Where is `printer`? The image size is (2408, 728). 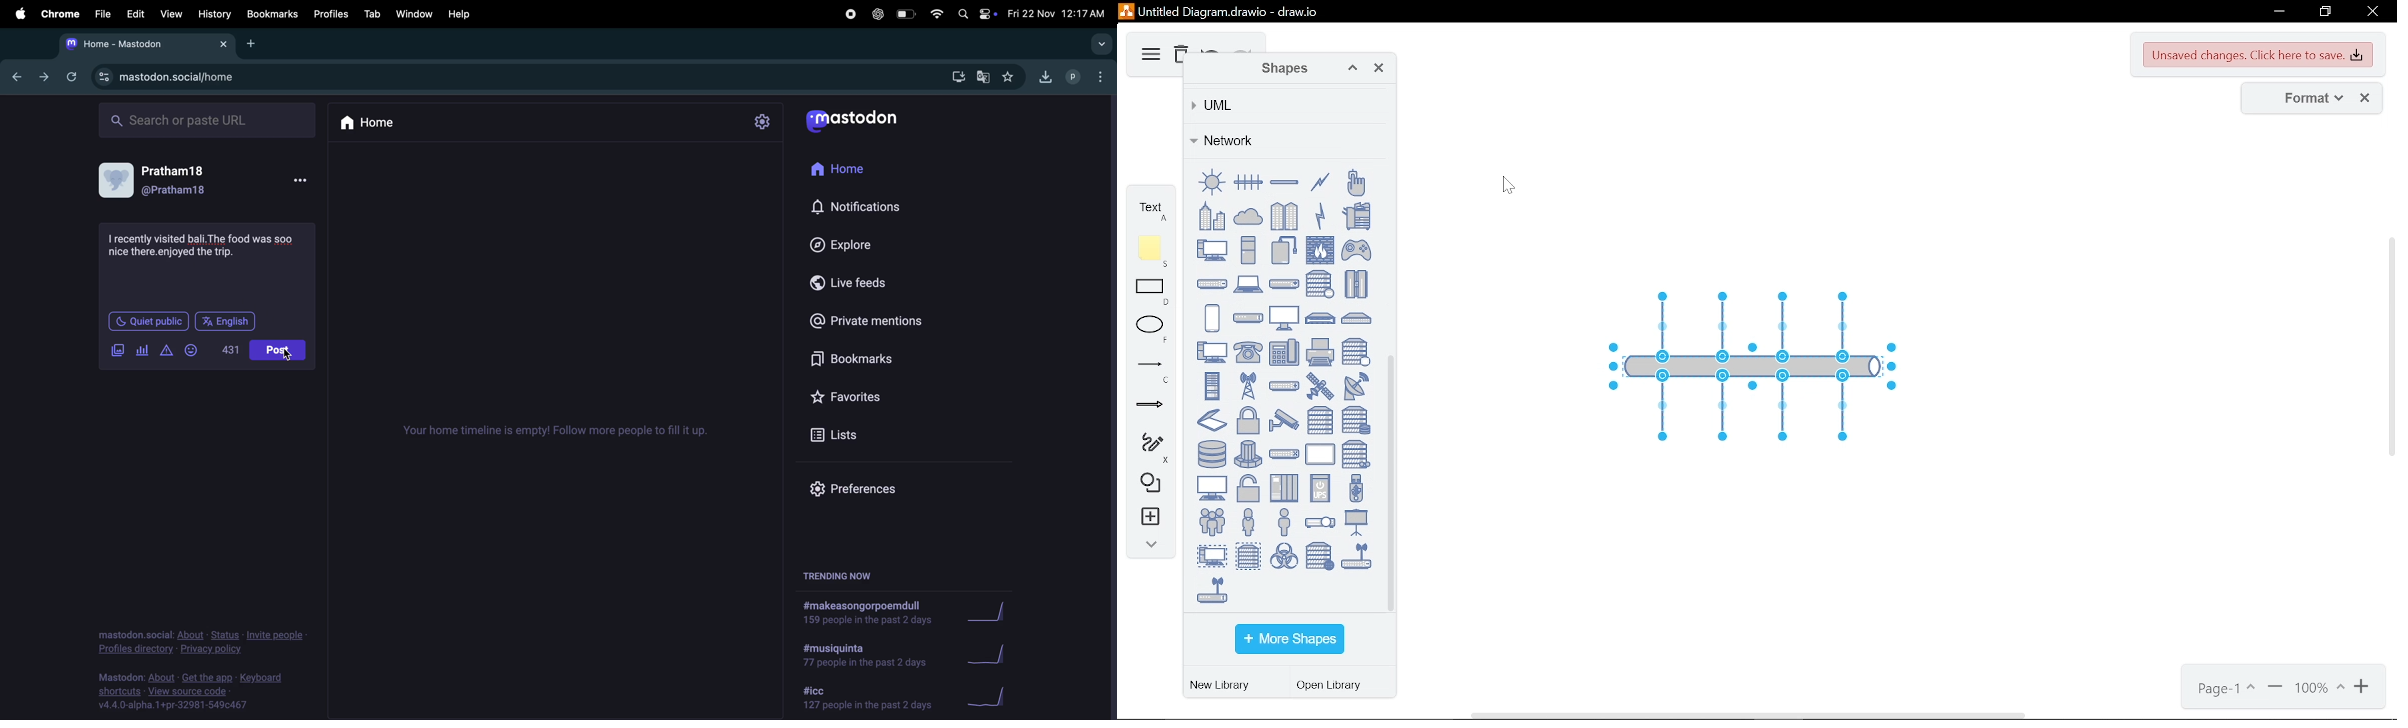
printer is located at coordinates (1320, 352).